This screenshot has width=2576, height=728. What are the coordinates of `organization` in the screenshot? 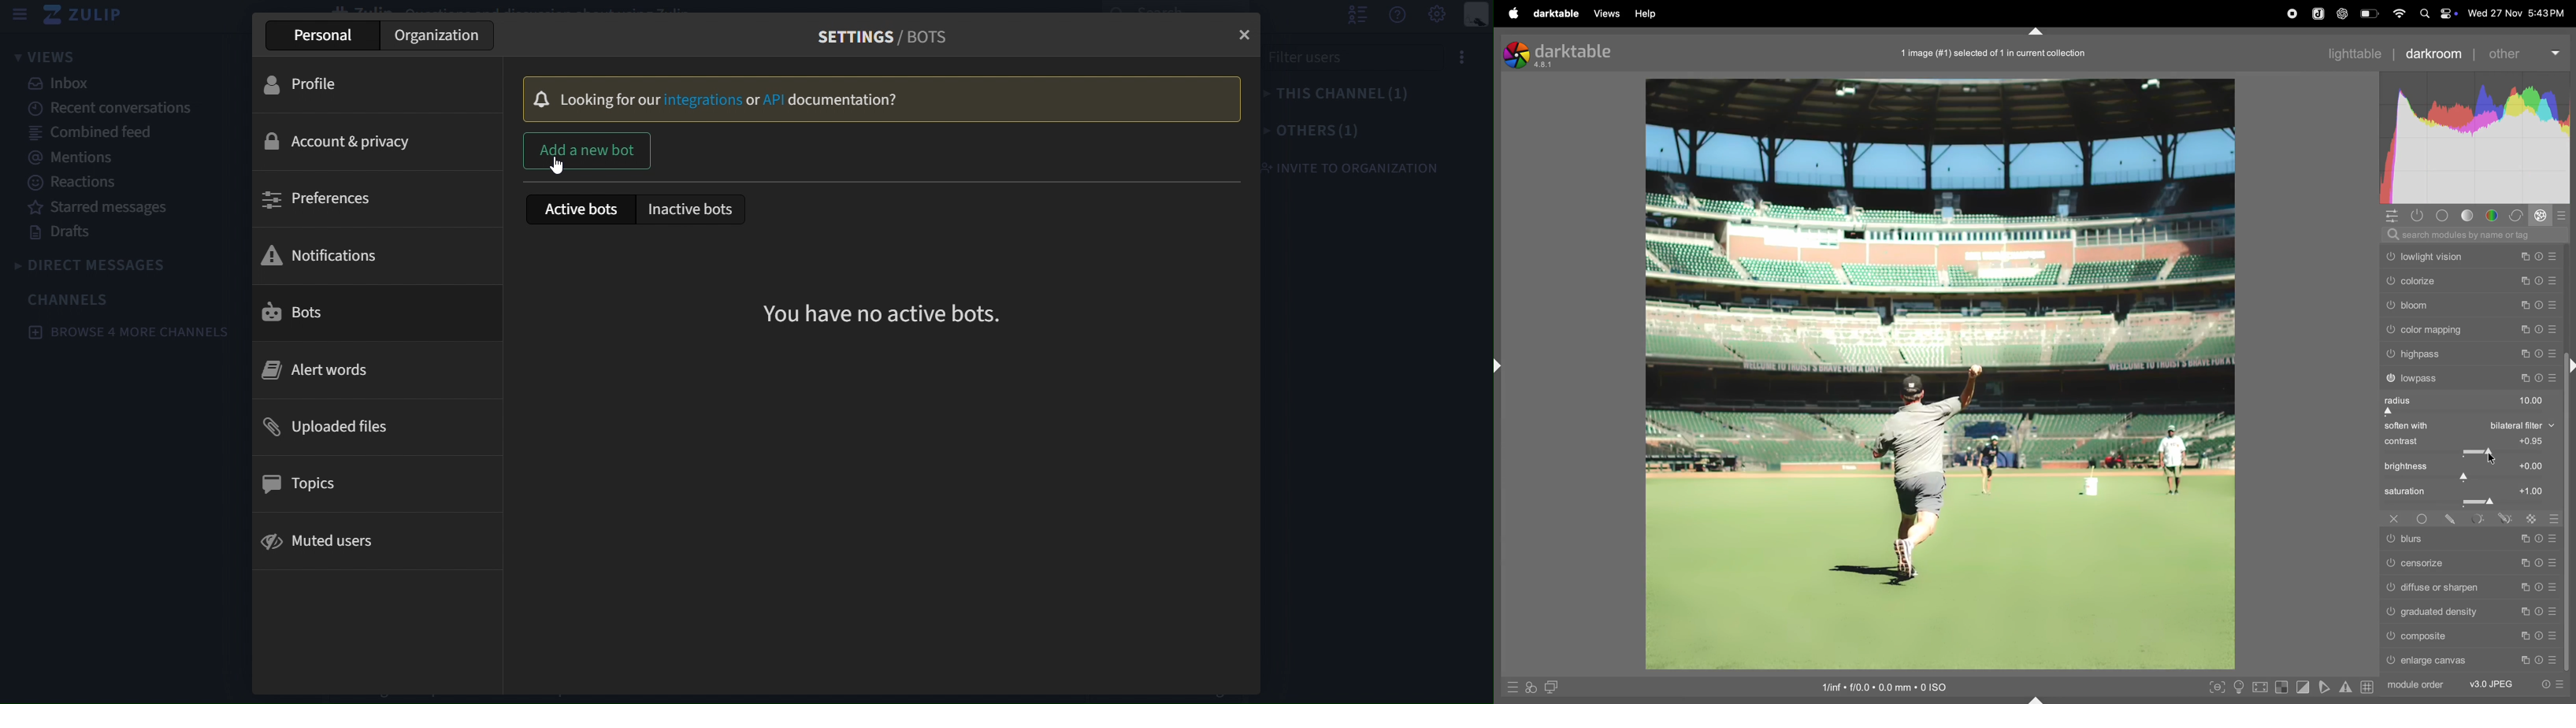 It's located at (437, 37).